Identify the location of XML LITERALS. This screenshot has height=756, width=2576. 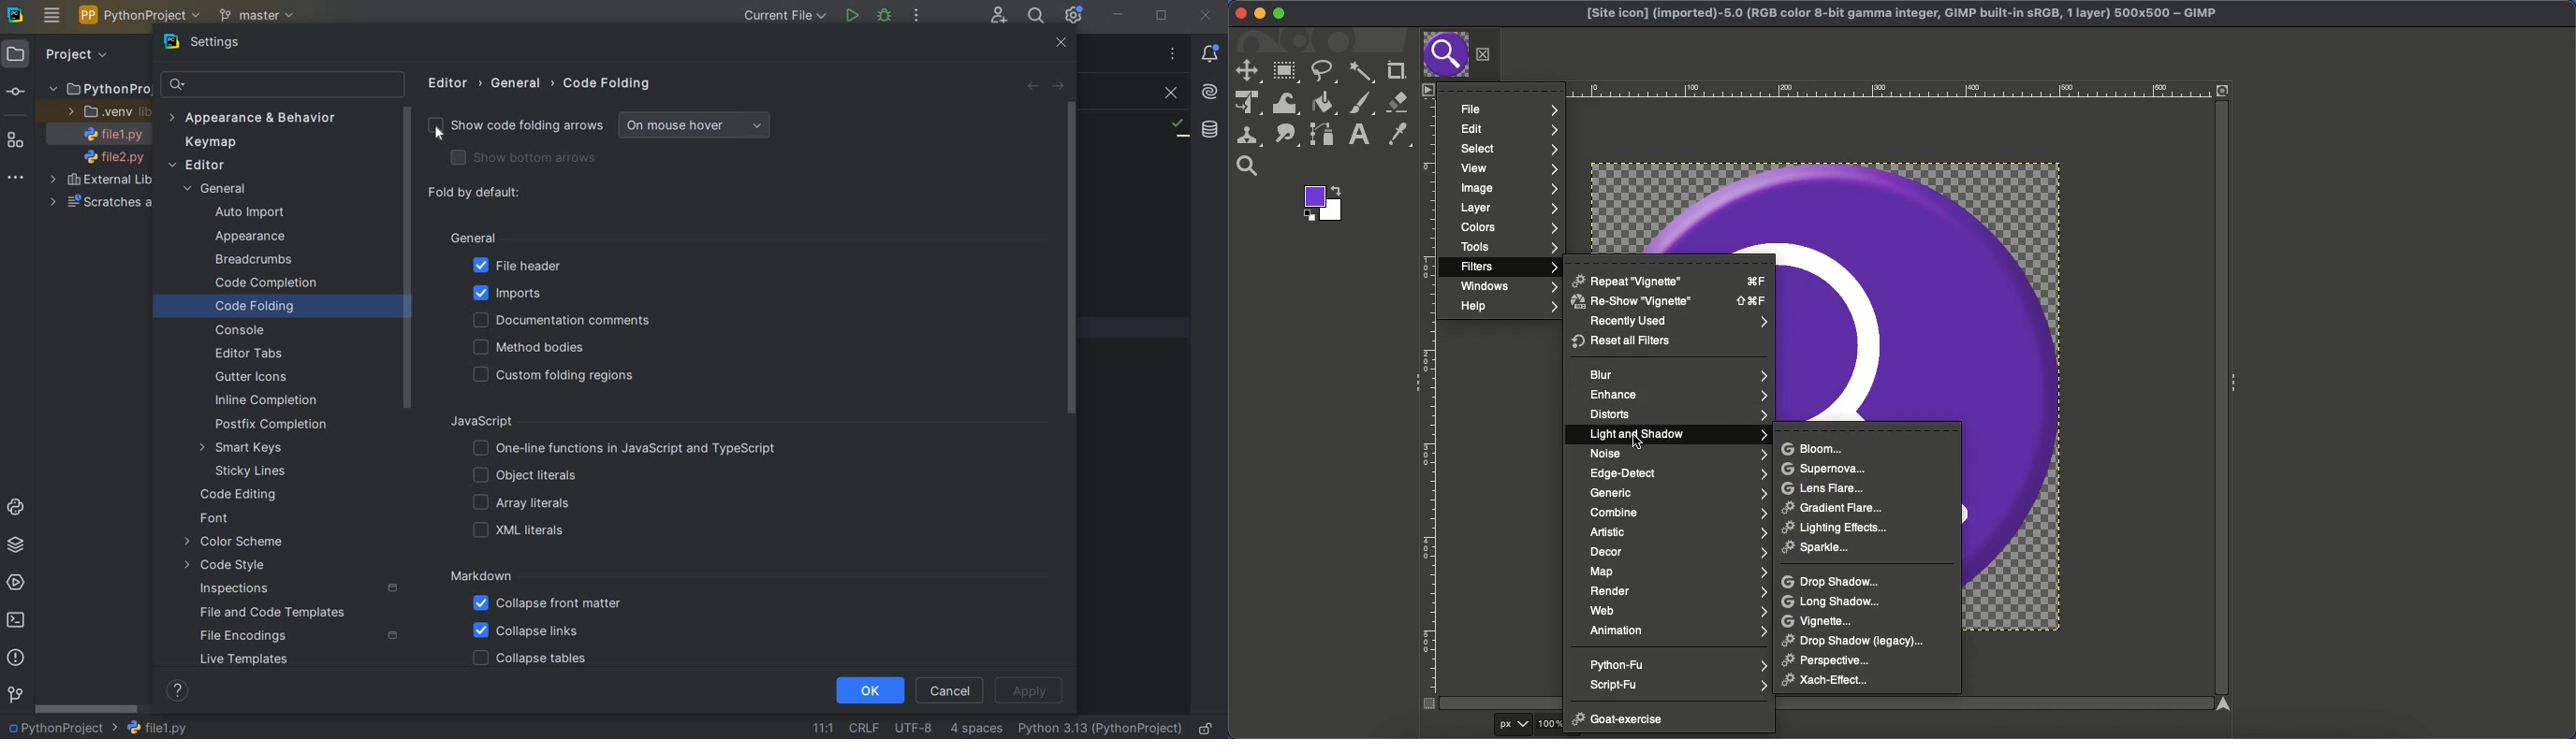
(522, 532).